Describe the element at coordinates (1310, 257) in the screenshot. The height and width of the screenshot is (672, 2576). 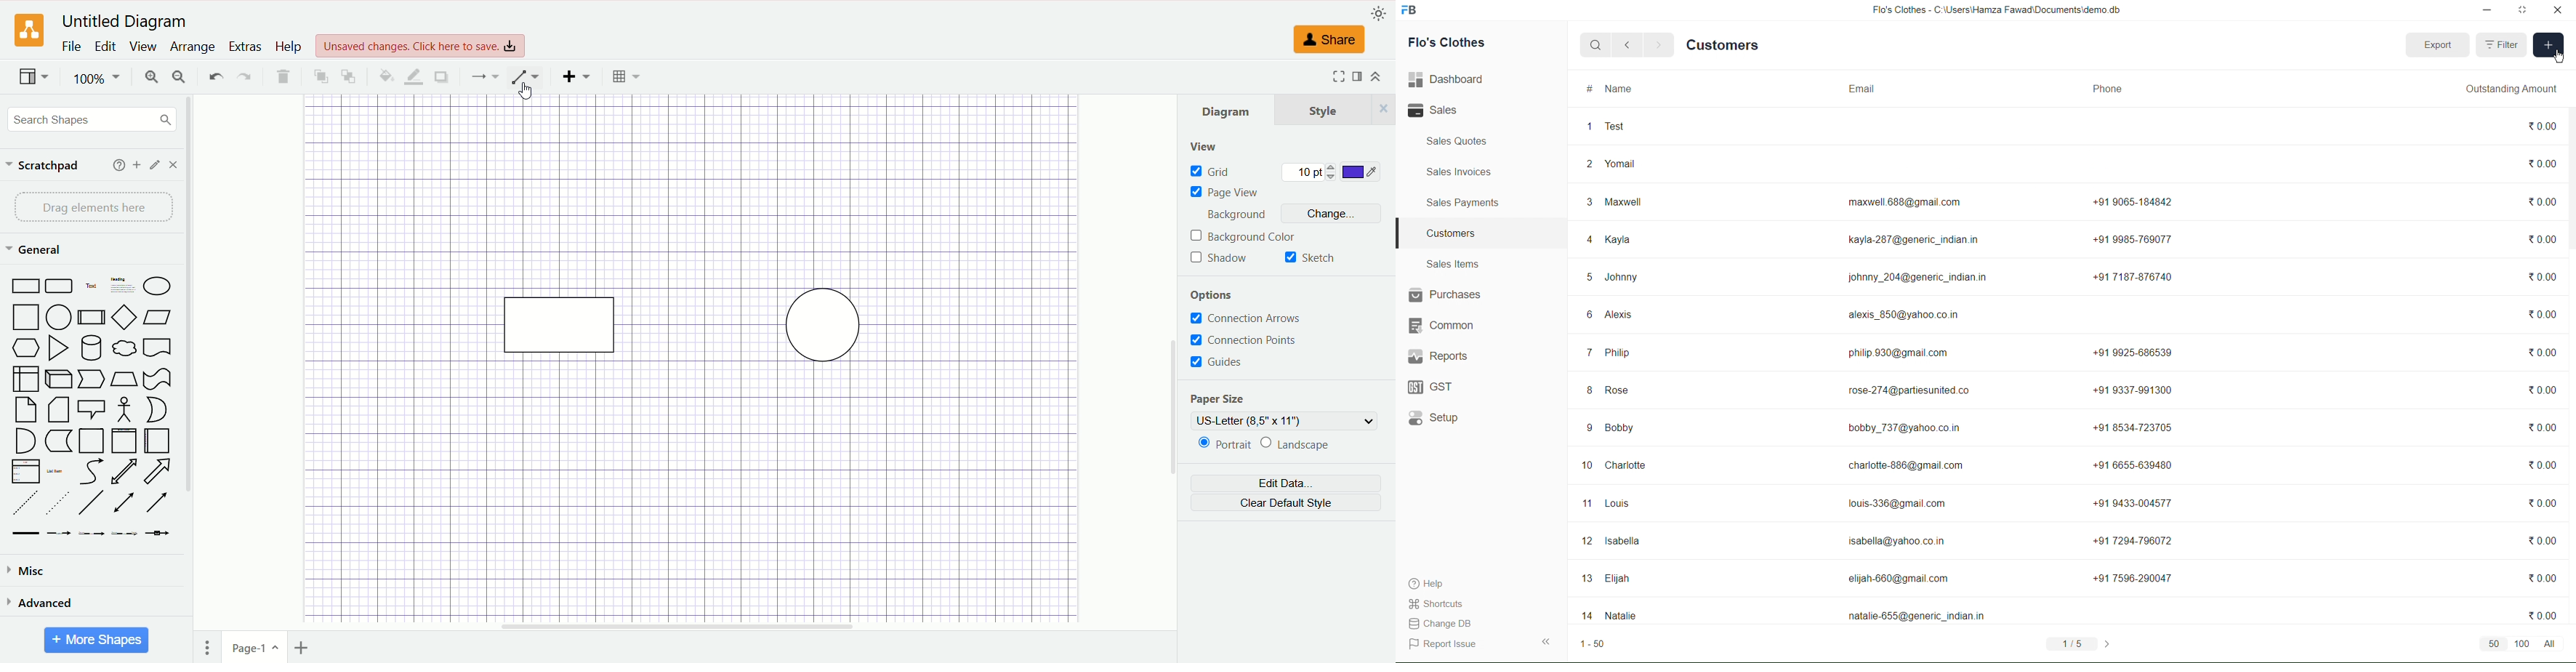
I see `sketch` at that location.